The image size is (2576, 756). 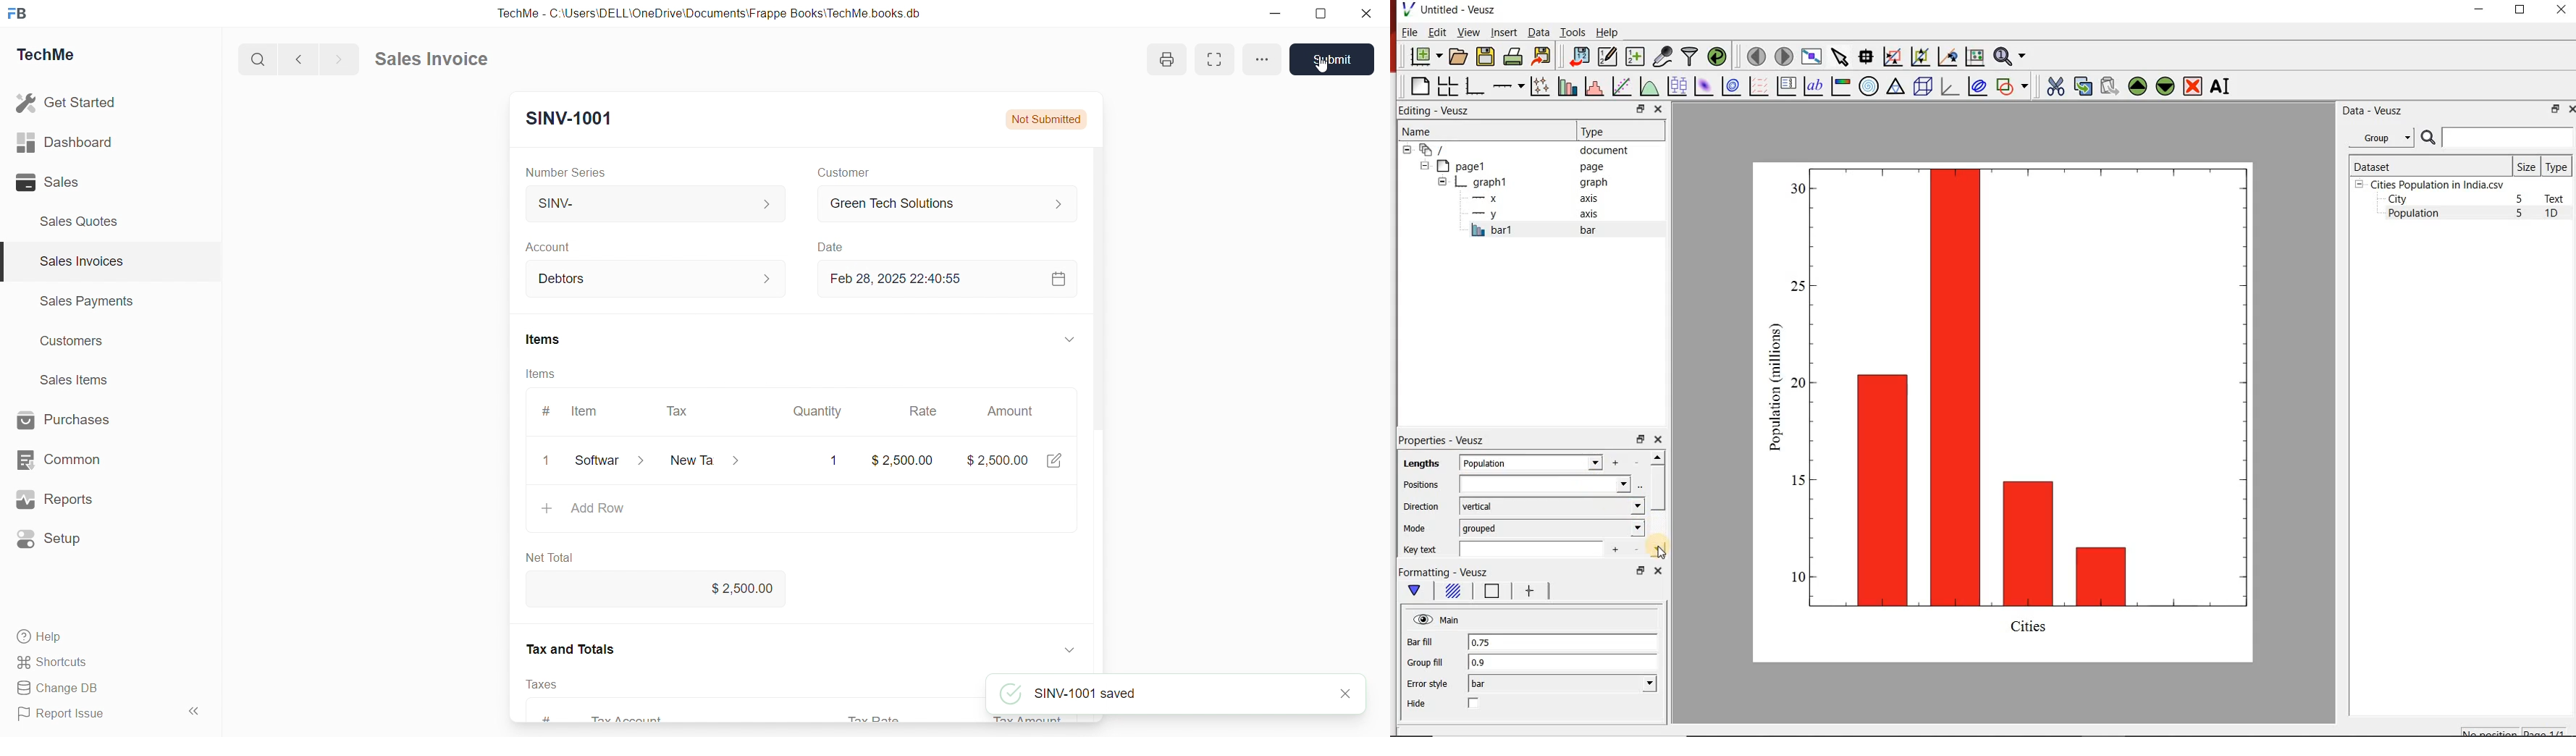 I want to click on close, so click(x=1367, y=13).